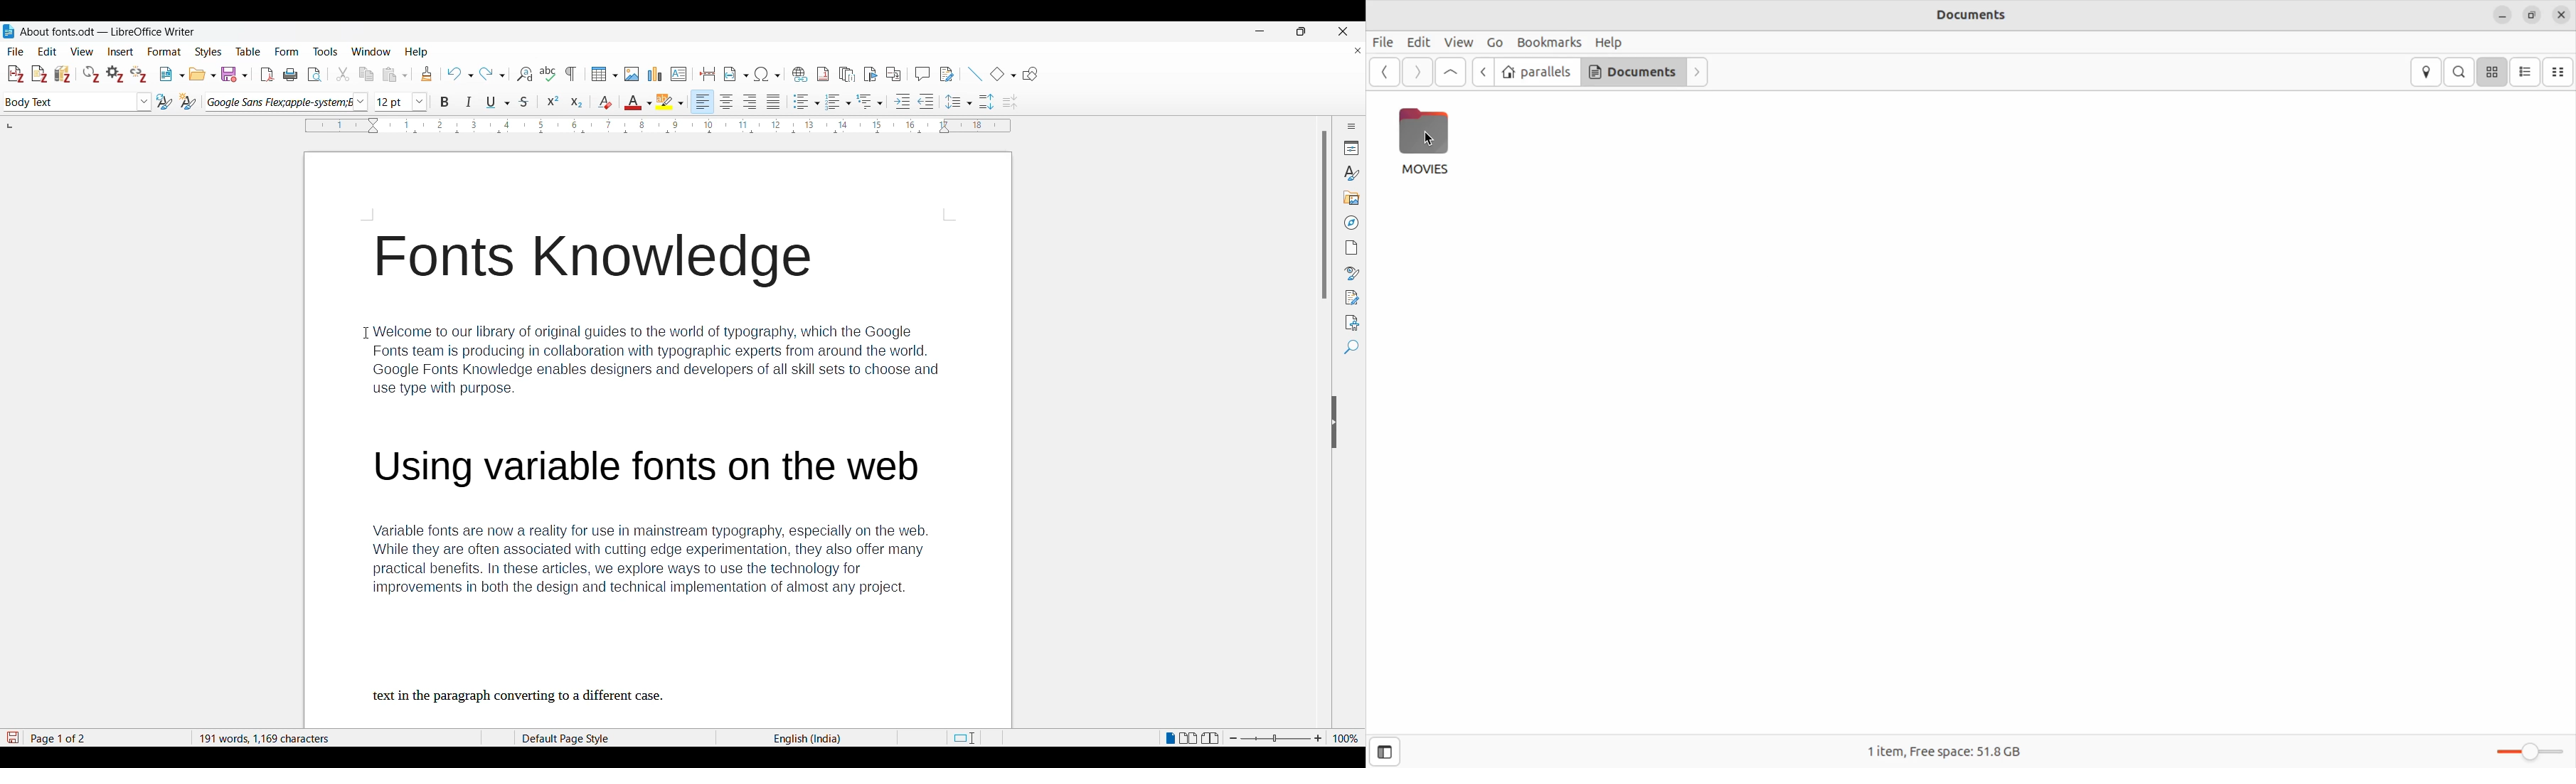  I want to click on Add\Edit bibliography, so click(63, 74).